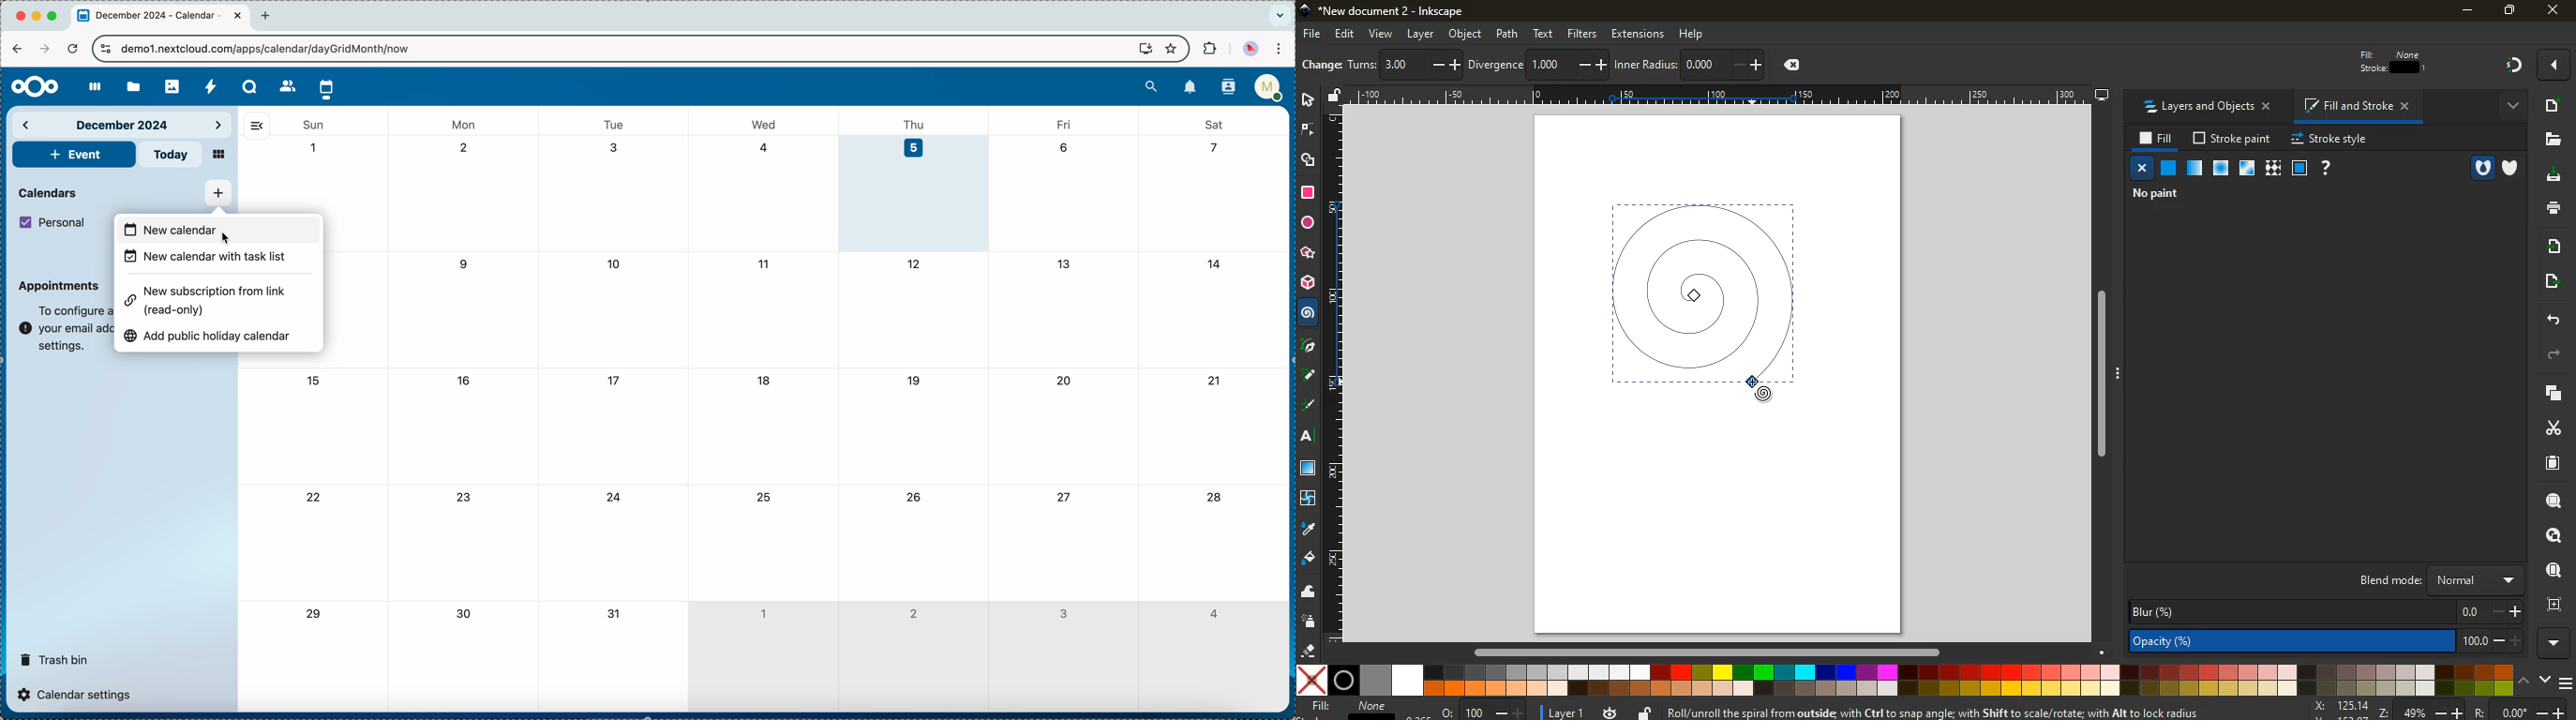 Image resolution: width=2576 pixels, height=728 pixels. What do you see at coordinates (1308, 282) in the screenshot?
I see `3d tool box` at bounding box center [1308, 282].